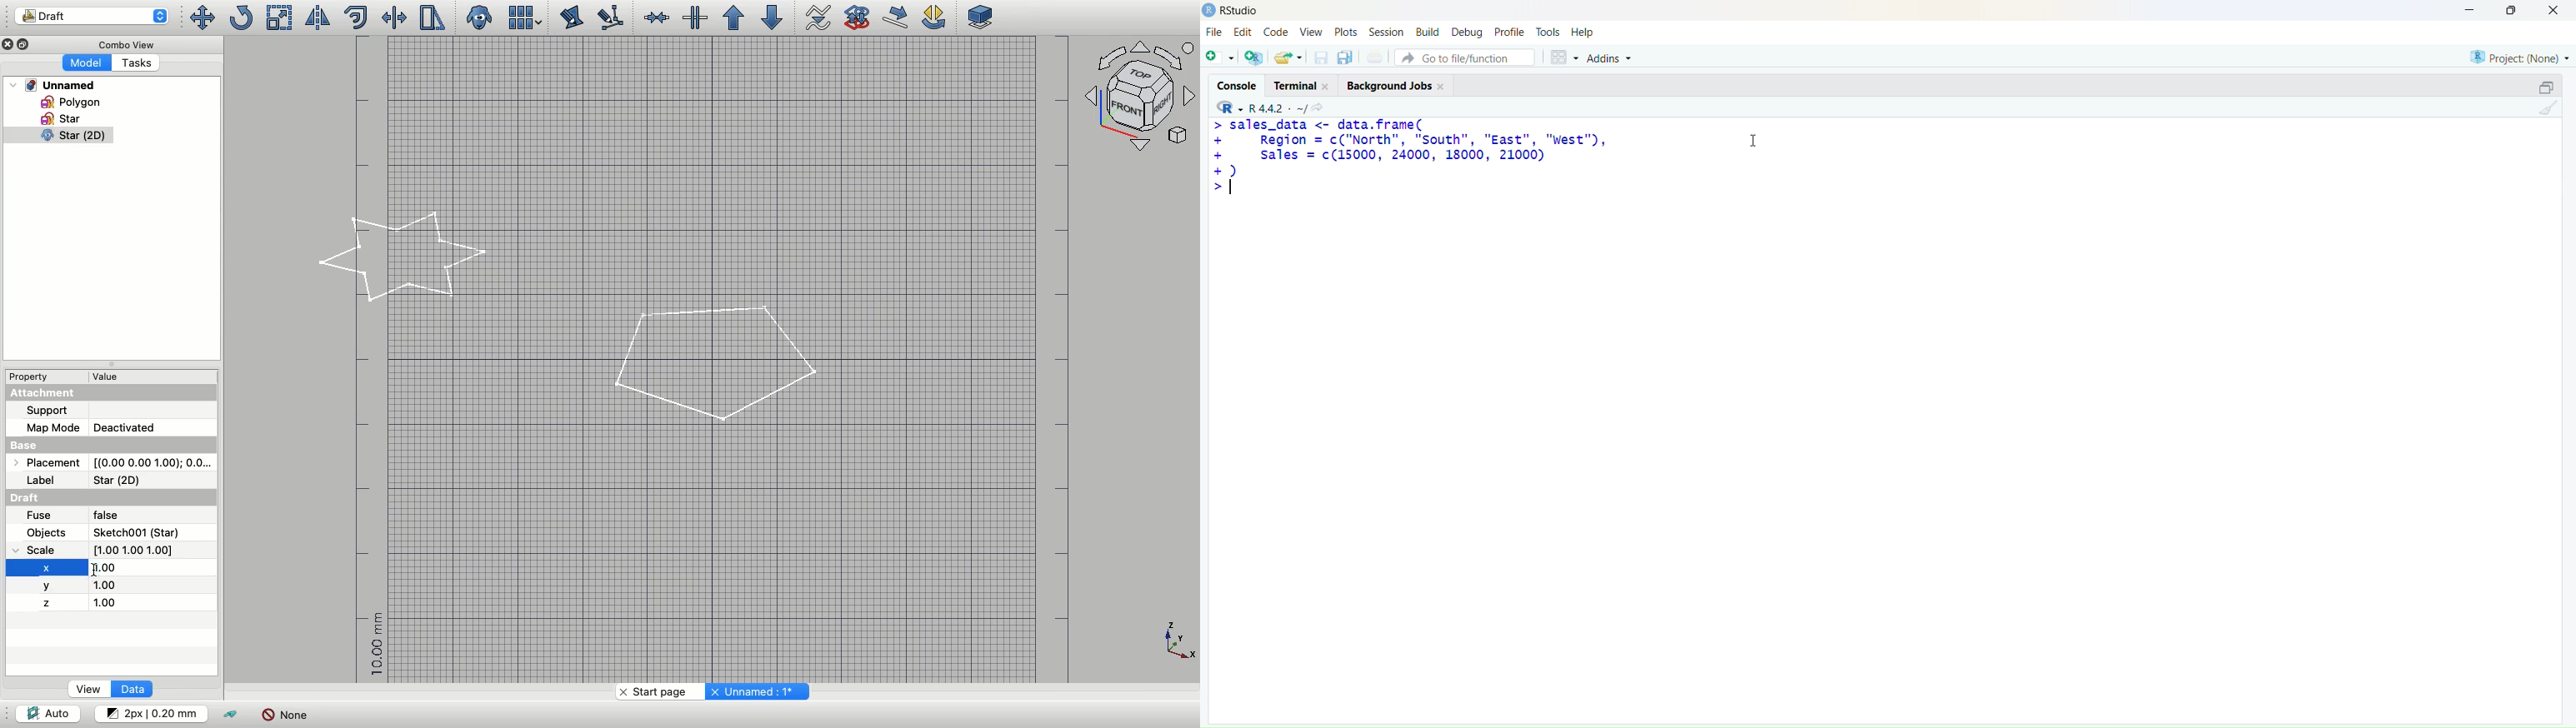 Image resolution: width=2576 pixels, height=728 pixels. I want to click on 1, so click(108, 603).